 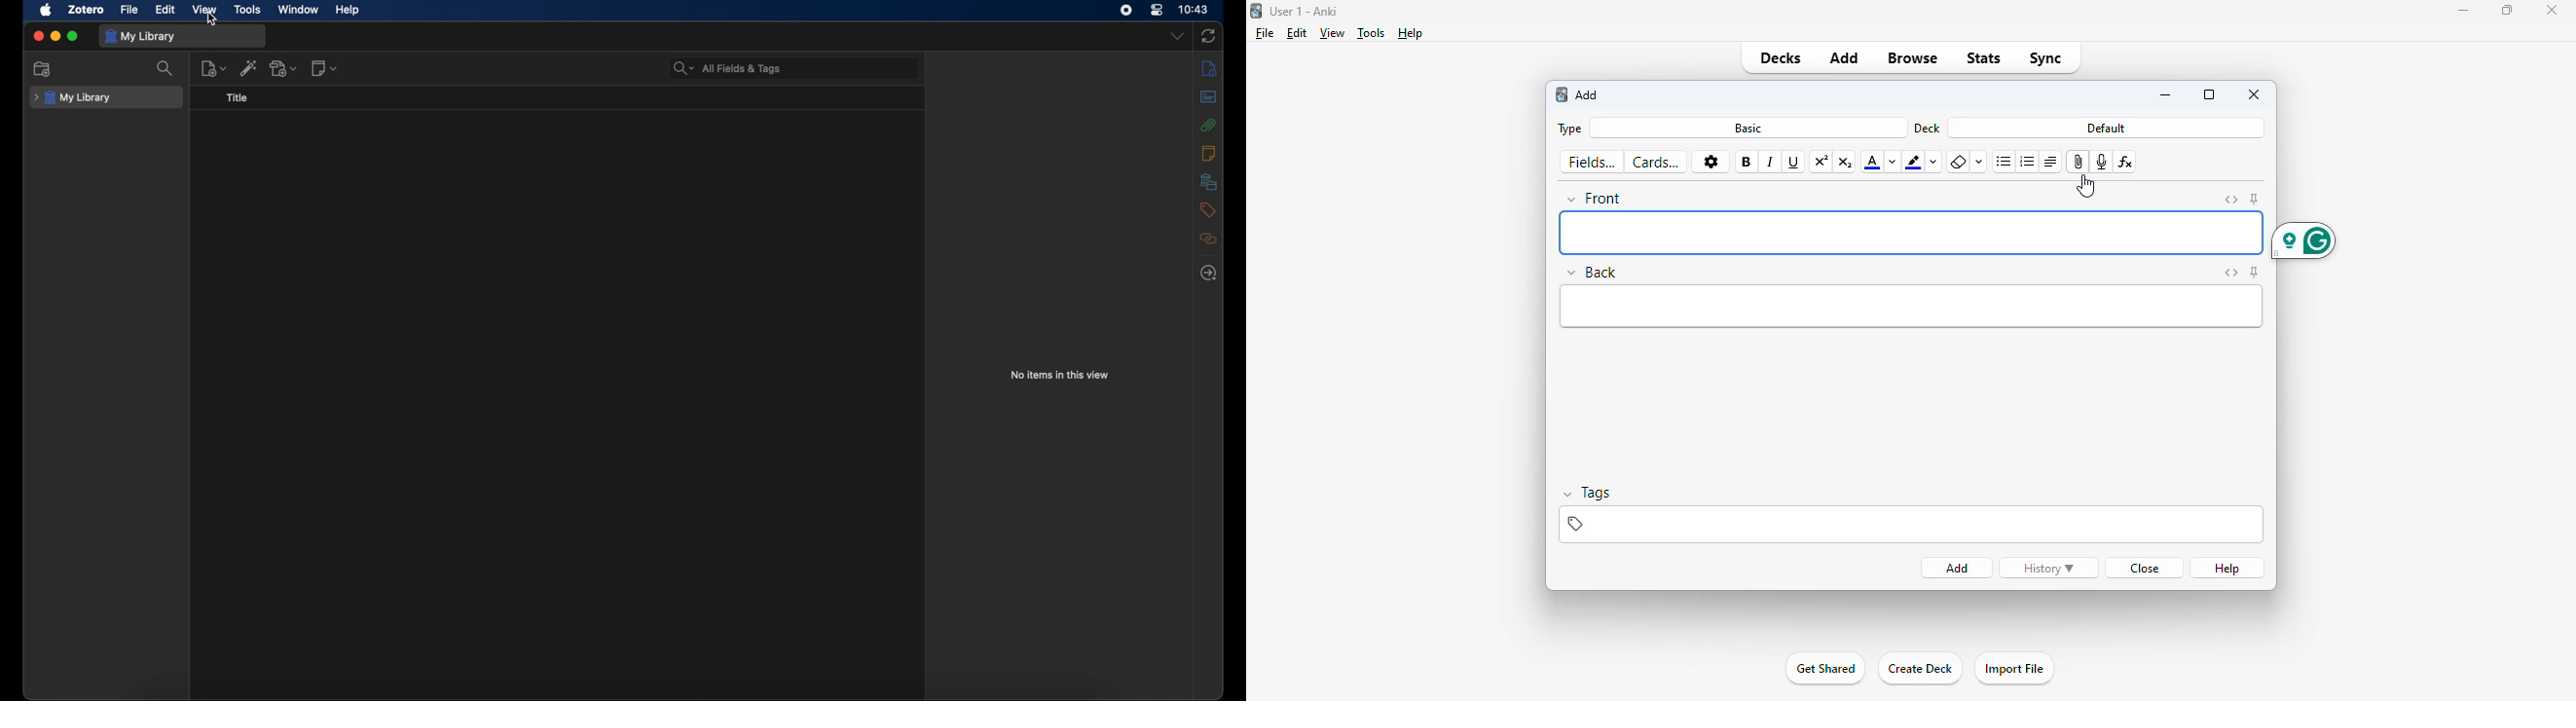 I want to click on maximize, so click(x=2506, y=10).